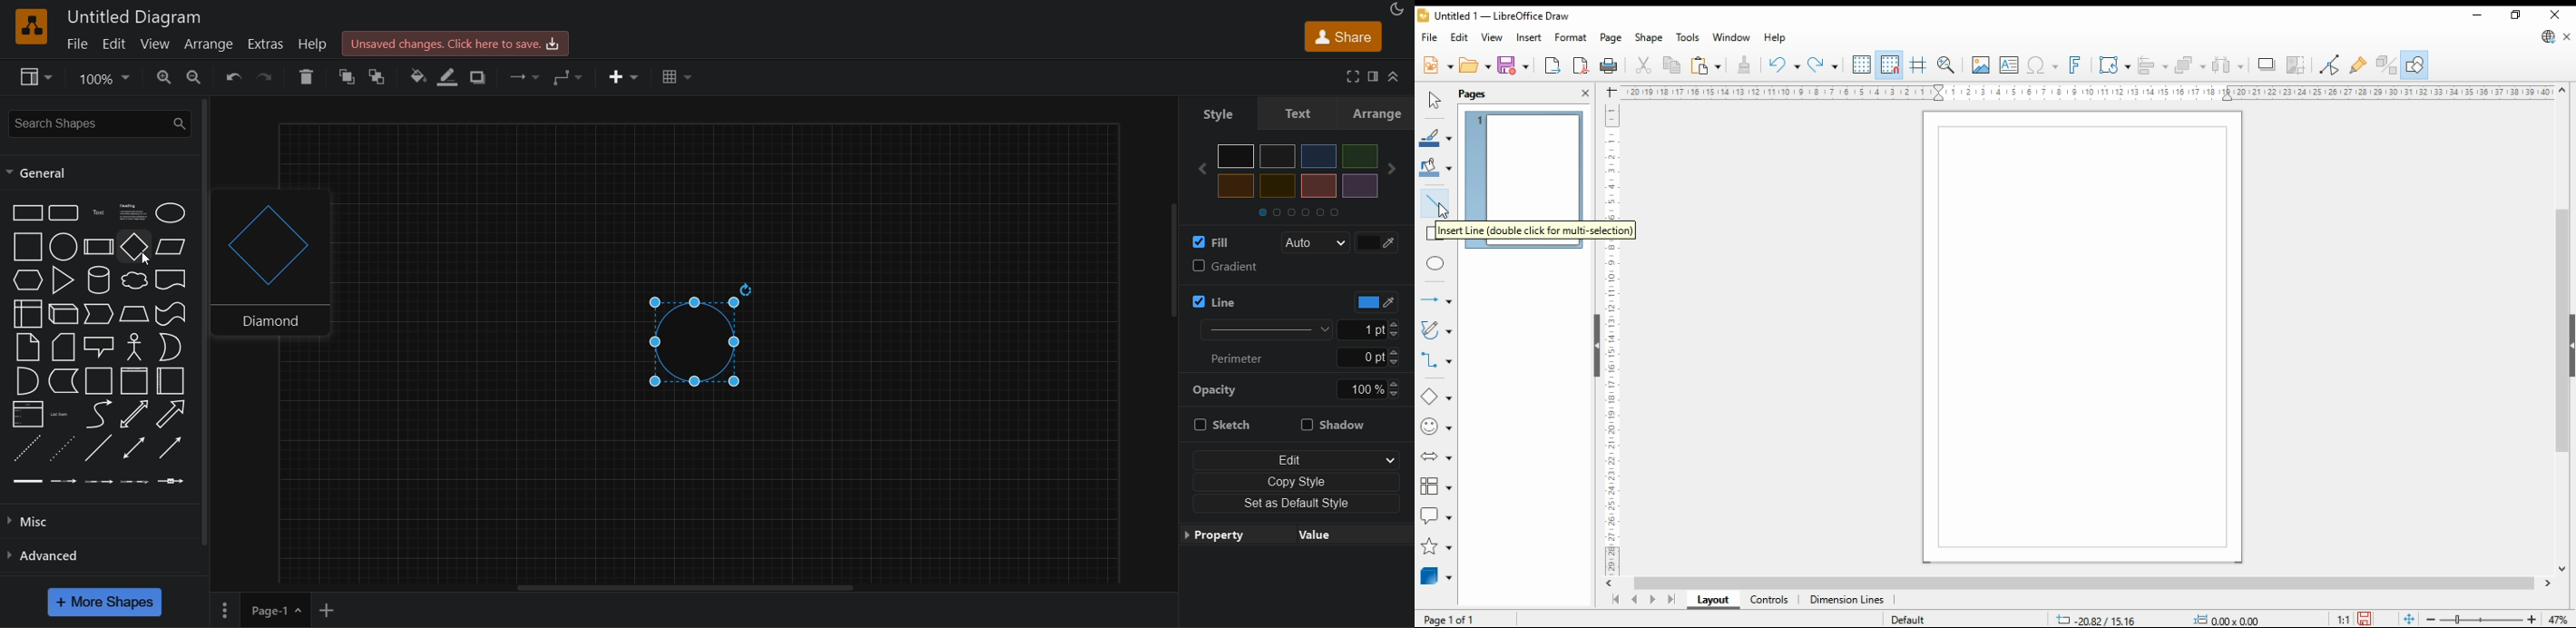 This screenshot has width=2576, height=644. I want to click on open , so click(1475, 65).